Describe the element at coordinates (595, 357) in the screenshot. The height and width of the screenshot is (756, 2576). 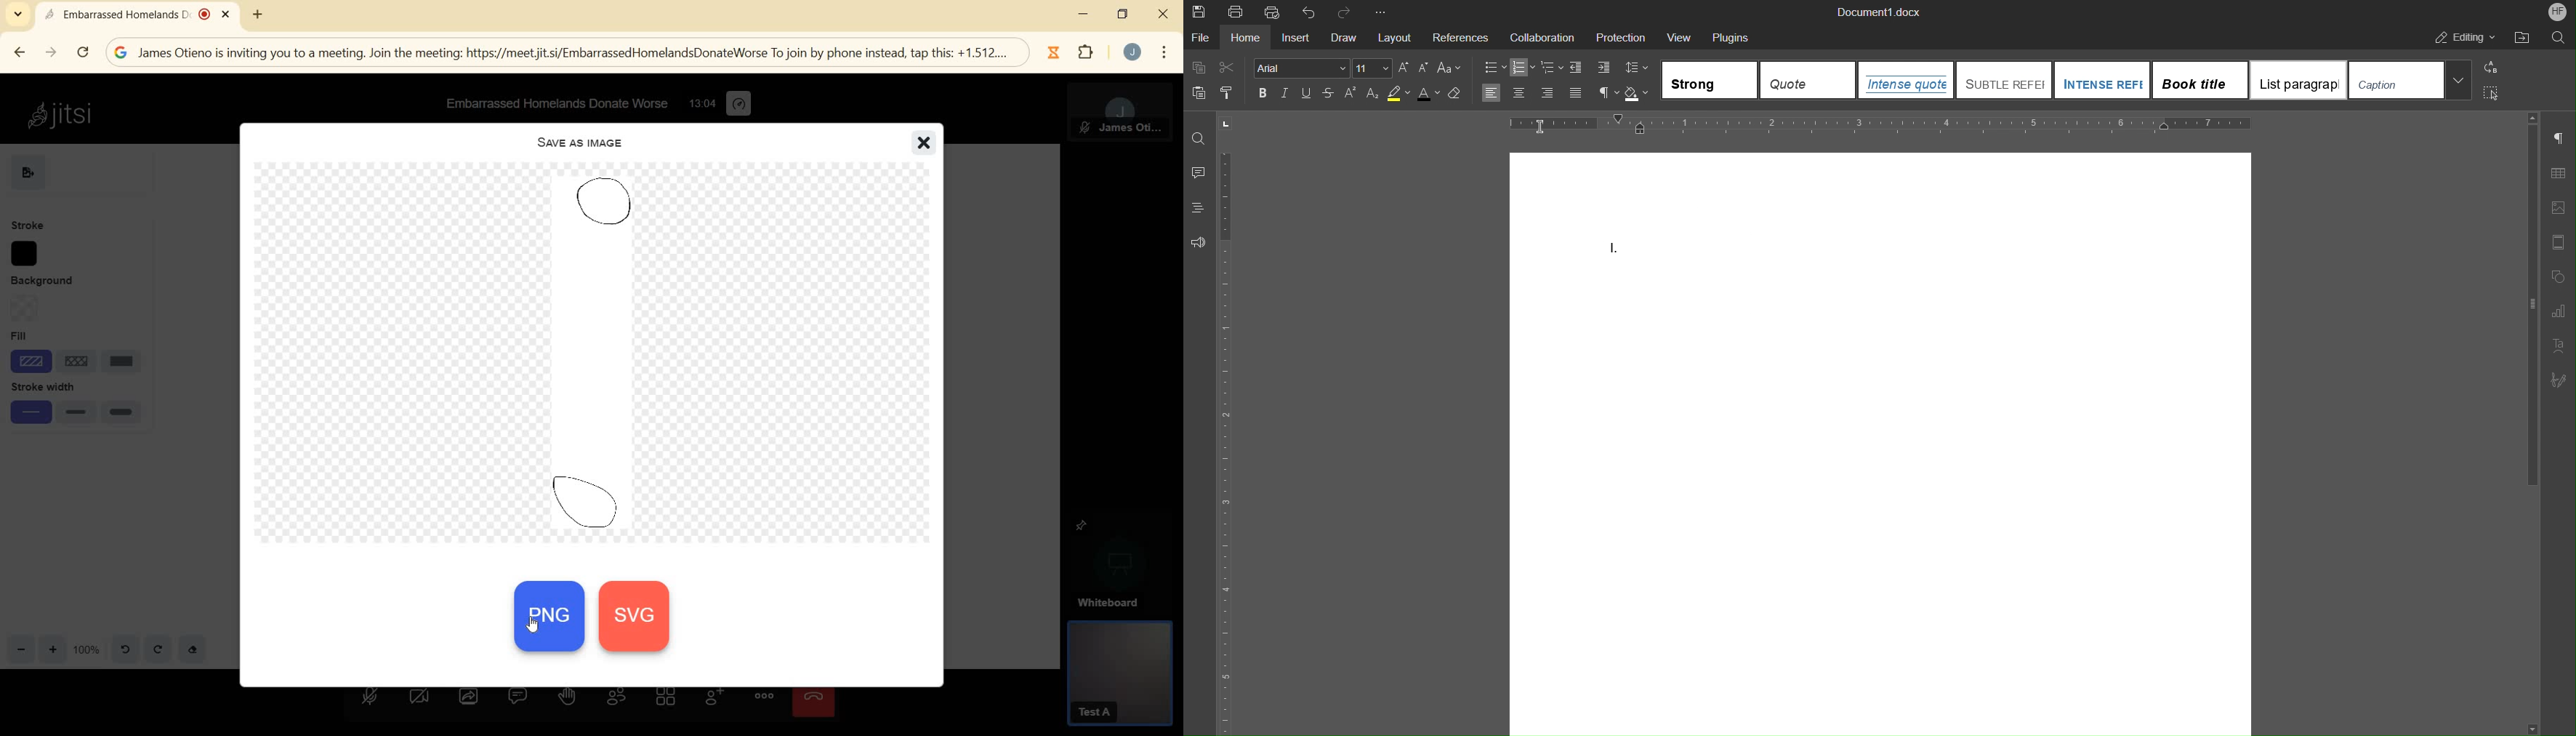
I see `PREVIEW` at that location.